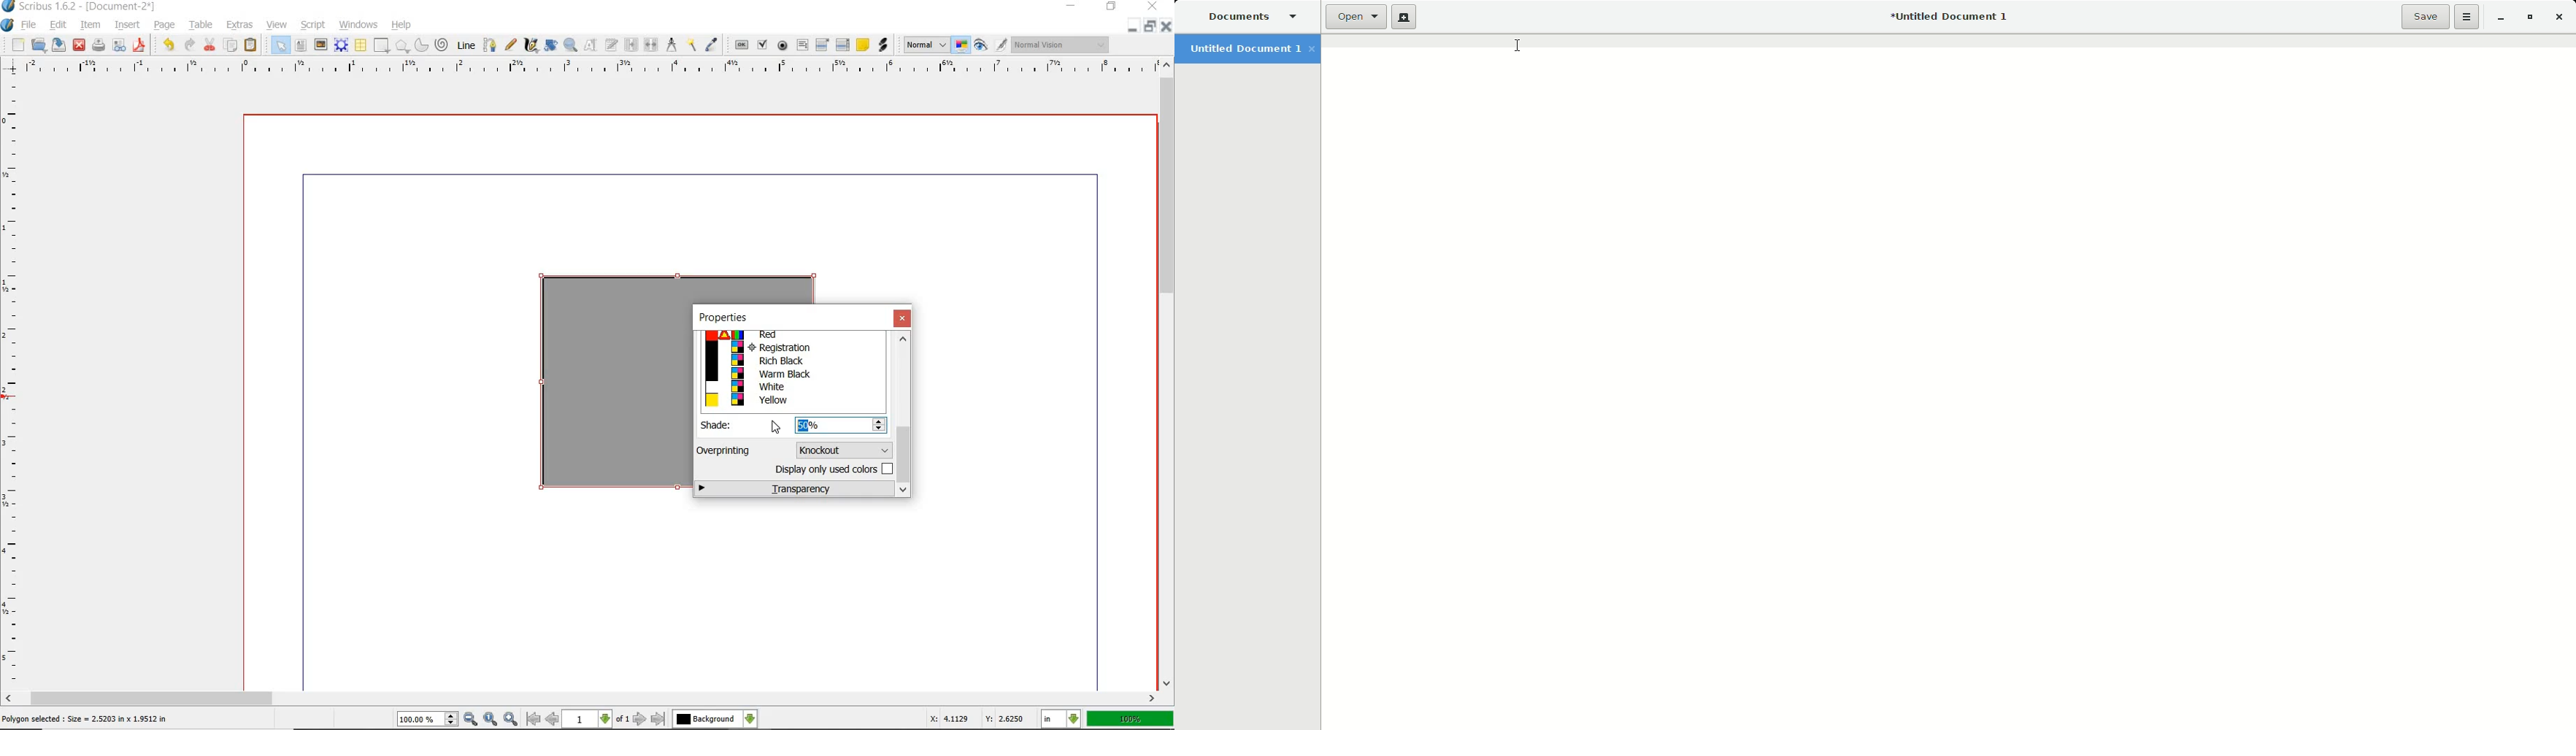 Image resolution: width=2576 pixels, height=756 pixels. What do you see at coordinates (795, 489) in the screenshot?
I see `transparency` at bounding box center [795, 489].